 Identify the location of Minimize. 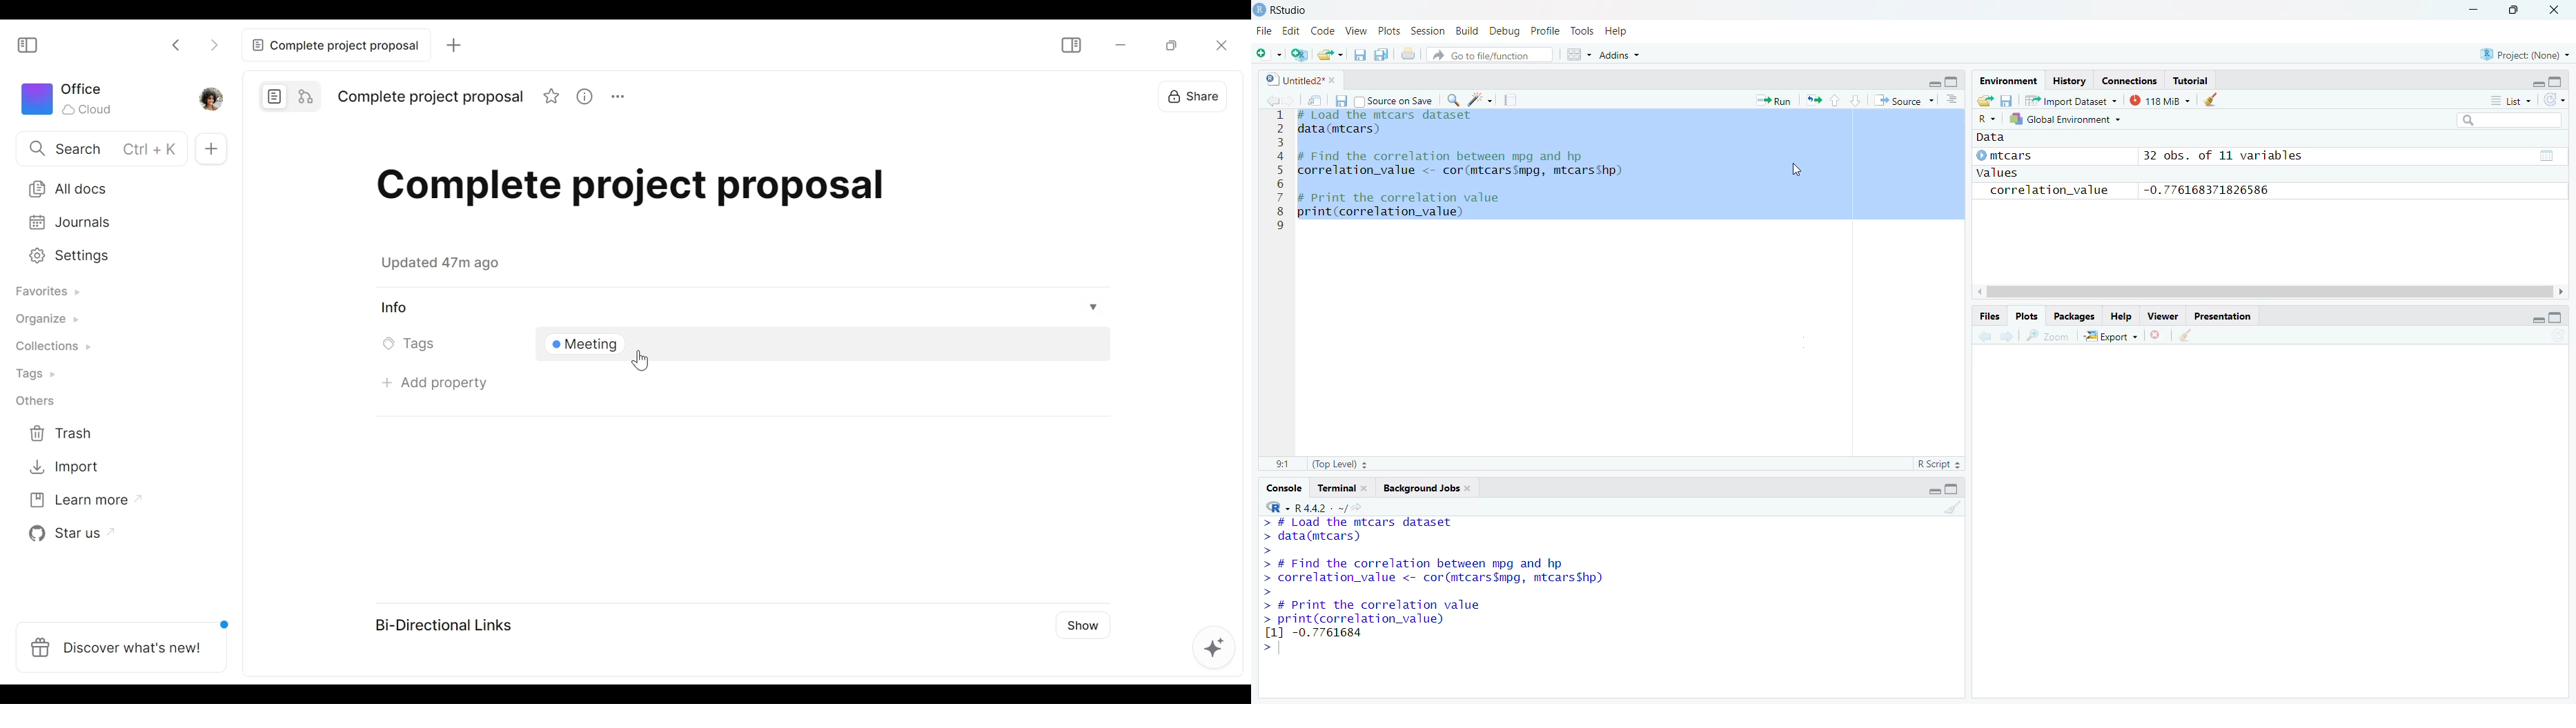
(1931, 490).